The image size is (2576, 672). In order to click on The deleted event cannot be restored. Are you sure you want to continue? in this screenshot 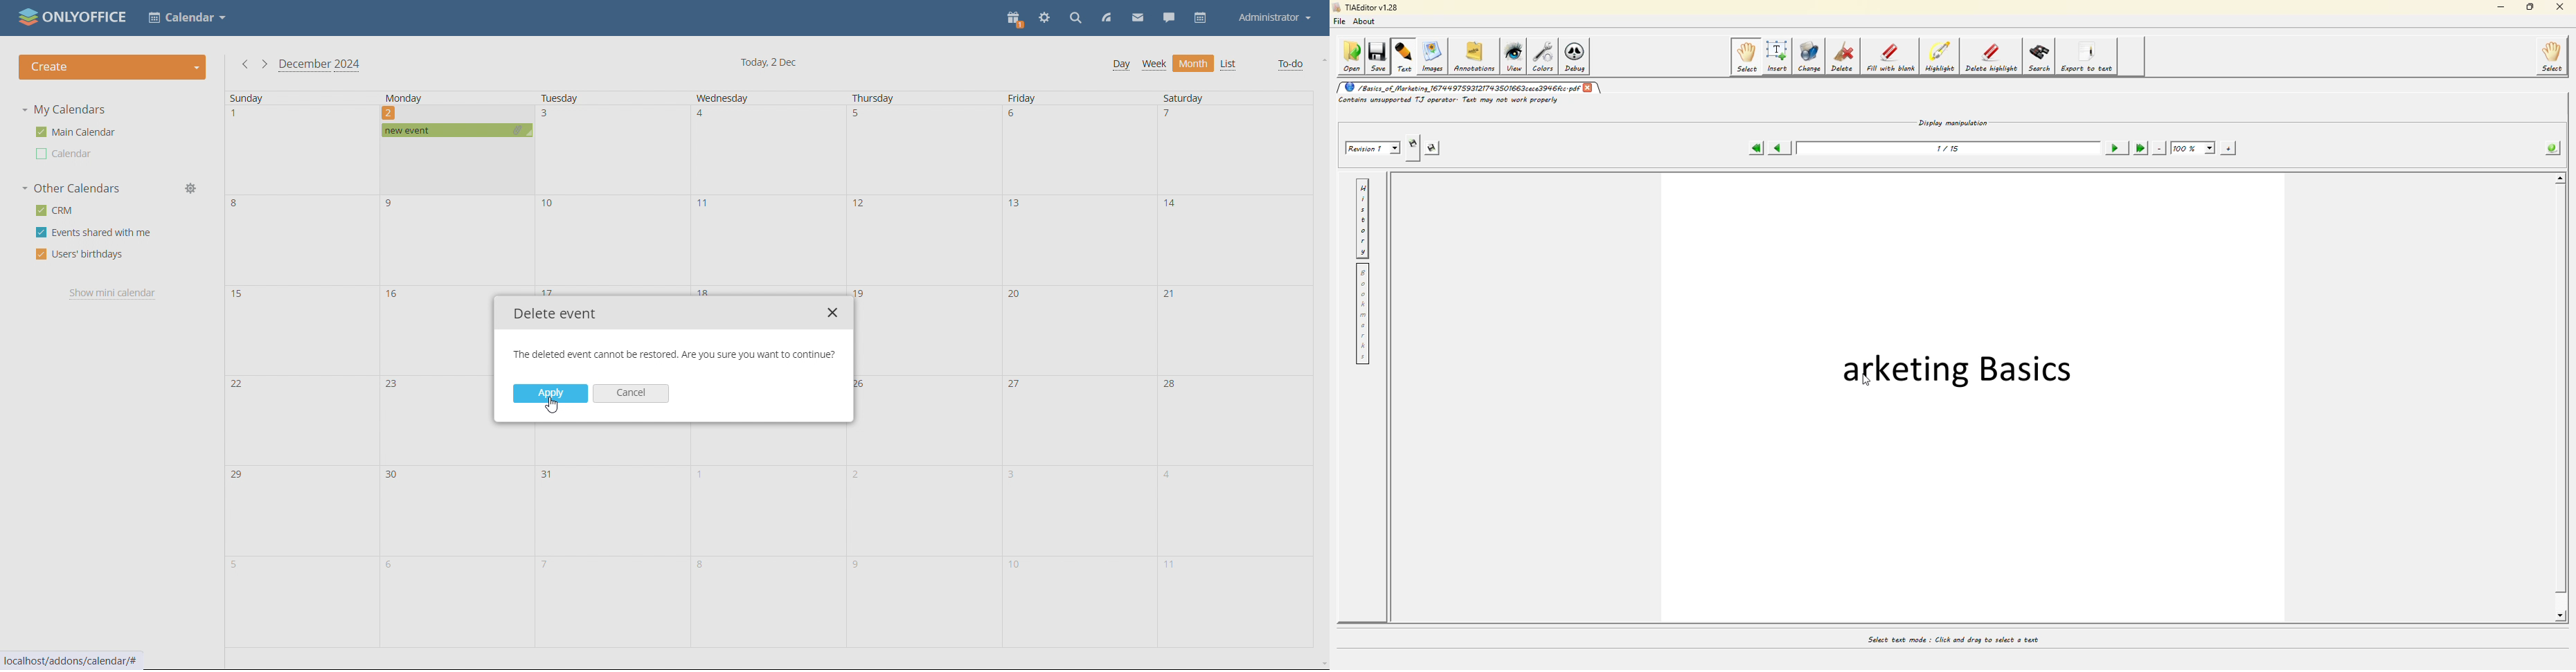, I will do `click(676, 355)`.